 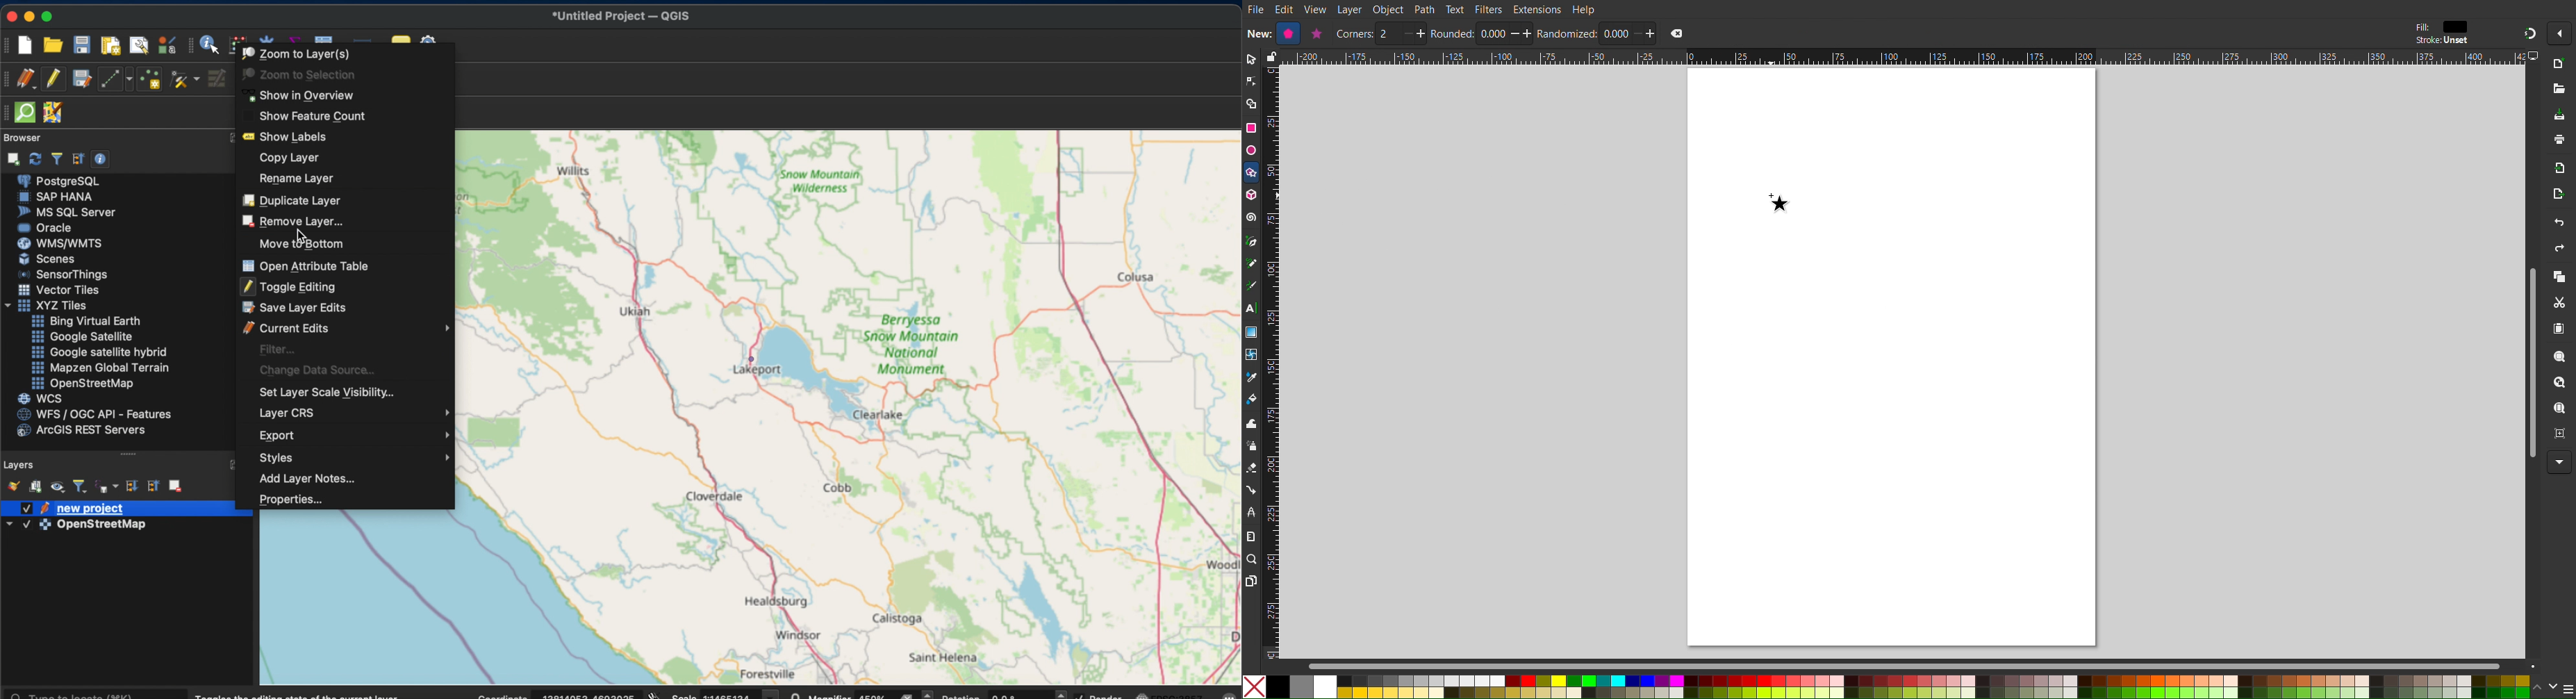 I want to click on duplicate layer, so click(x=291, y=199).